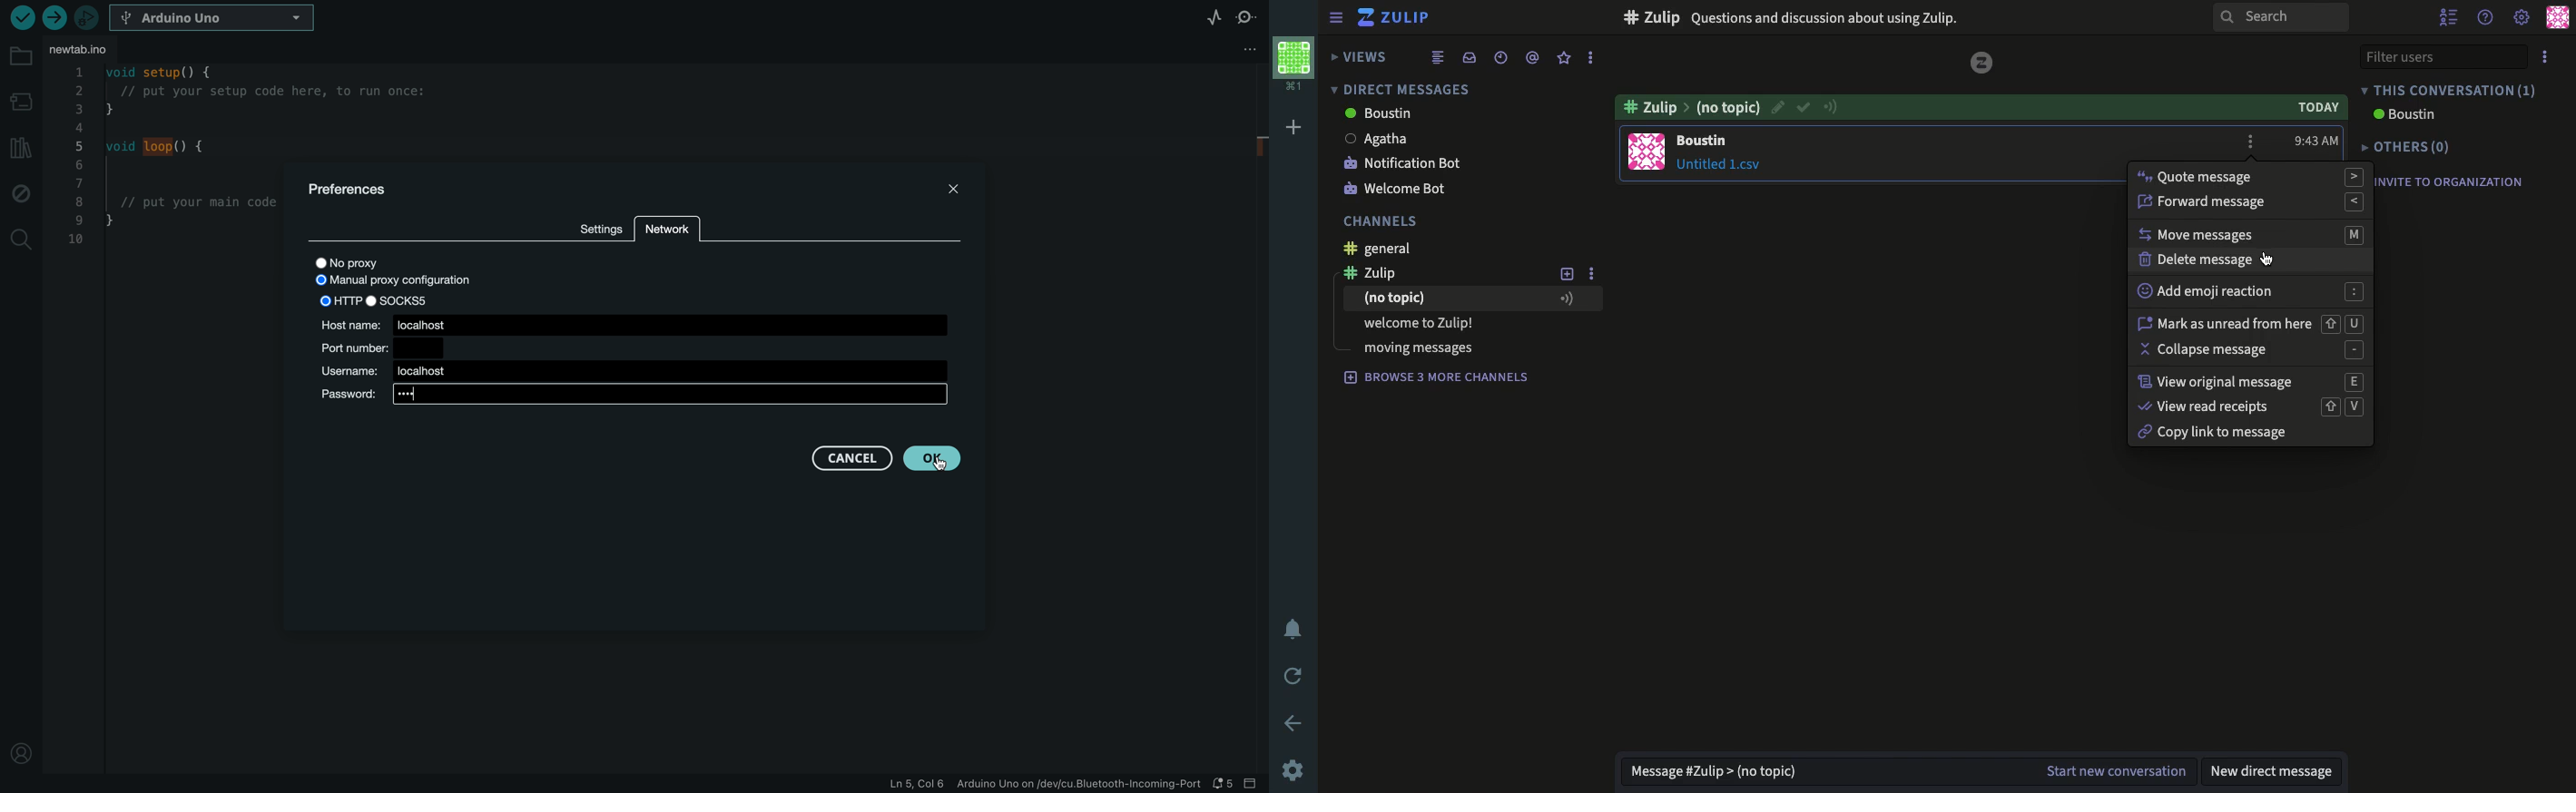 The width and height of the screenshot is (2576, 812). Describe the element at coordinates (2411, 147) in the screenshot. I see `Others` at that location.